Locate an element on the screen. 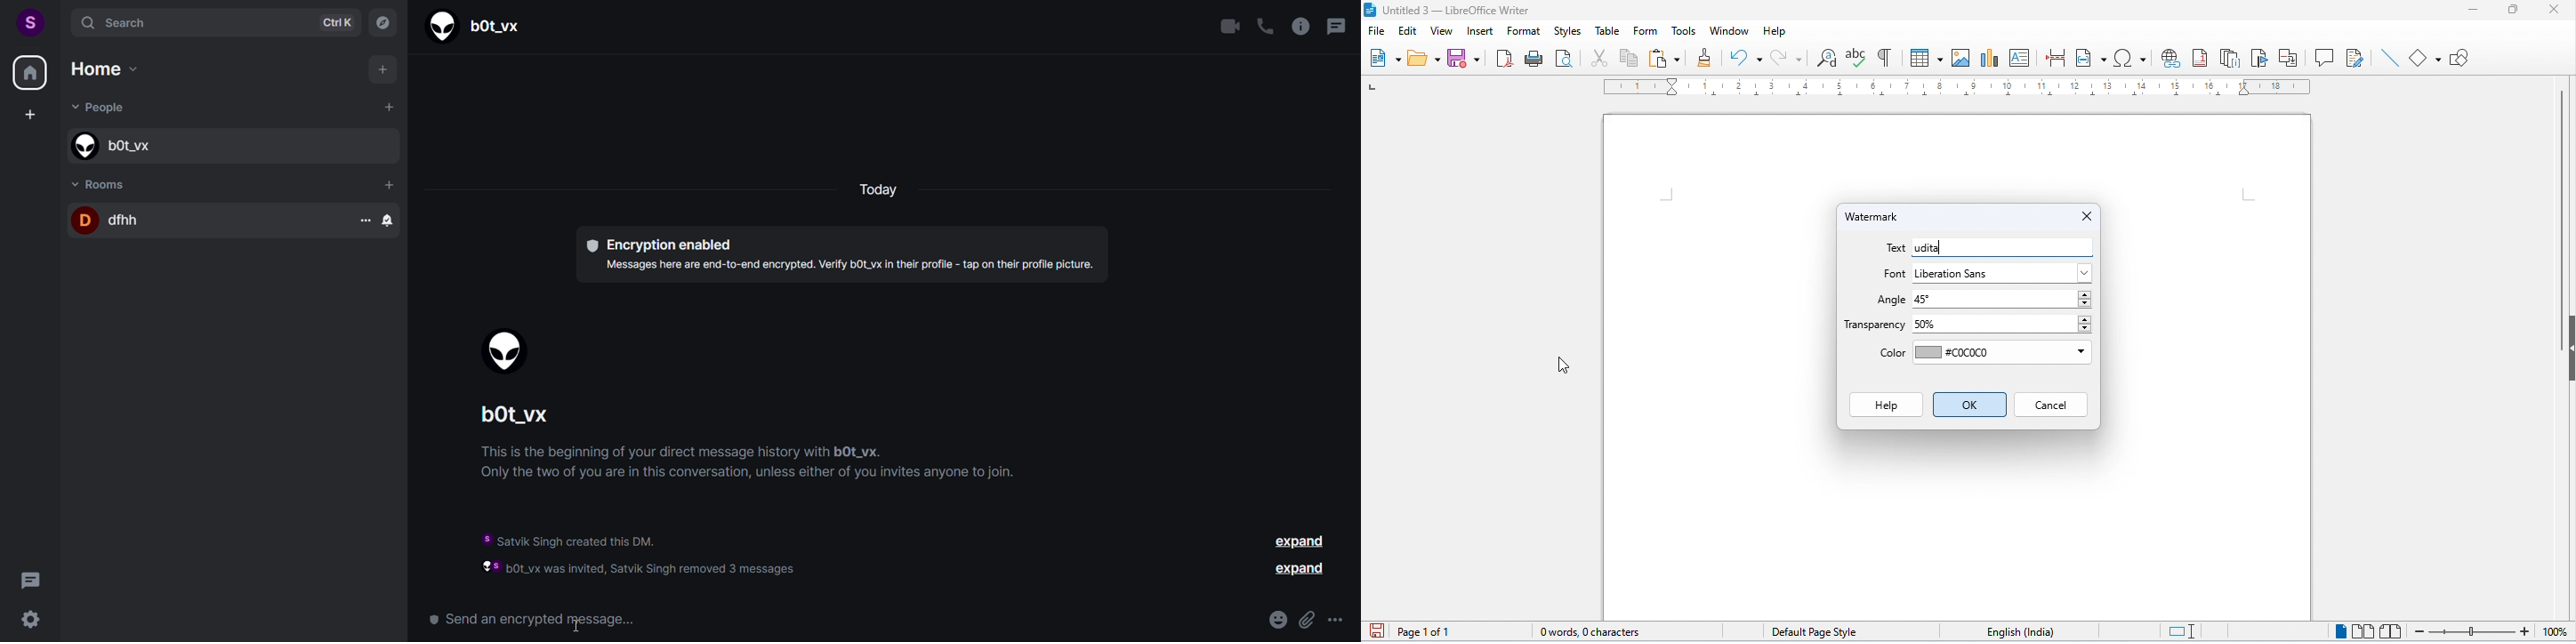 The height and width of the screenshot is (644, 2576). font style is located at coordinates (2002, 273).